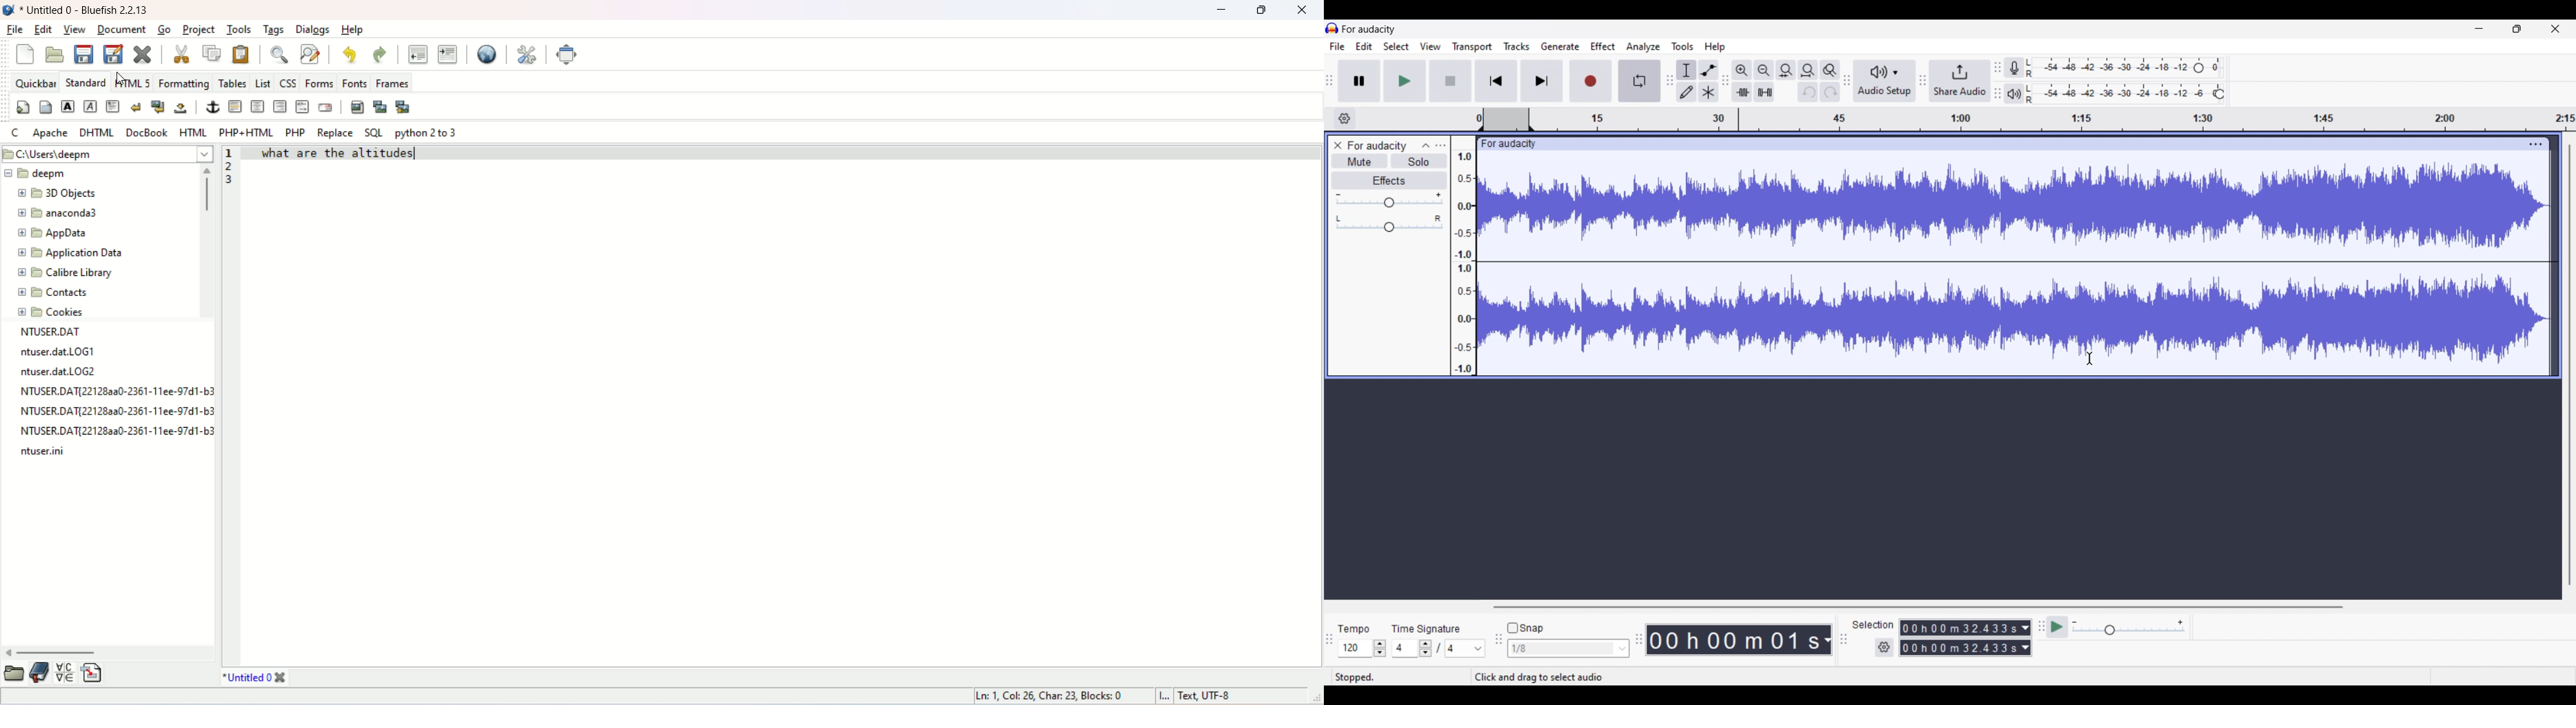 This screenshot has width=2576, height=728. Describe the element at coordinates (1355, 648) in the screenshot. I see `Input tempo` at that location.